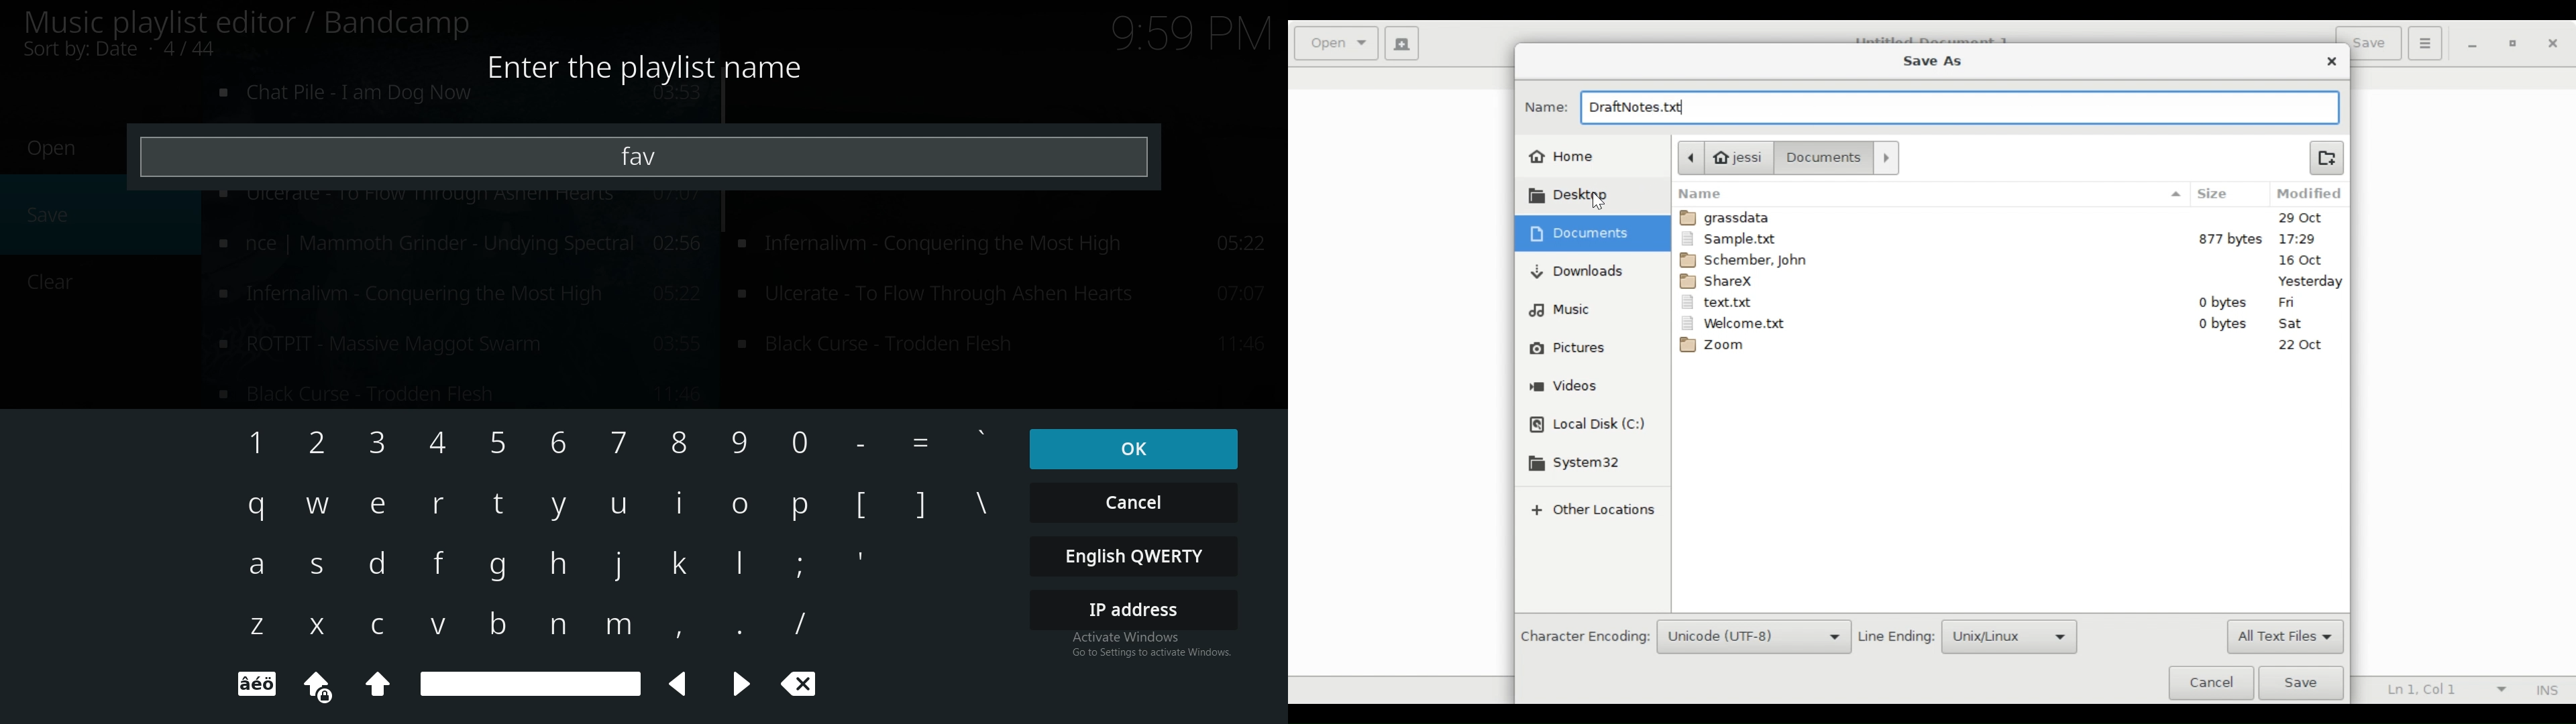 This screenshot has width=2576, height=728. What do you see at coordinates (460, 242) in the screenshot?
I see `music` at bounding box center [460, 242].